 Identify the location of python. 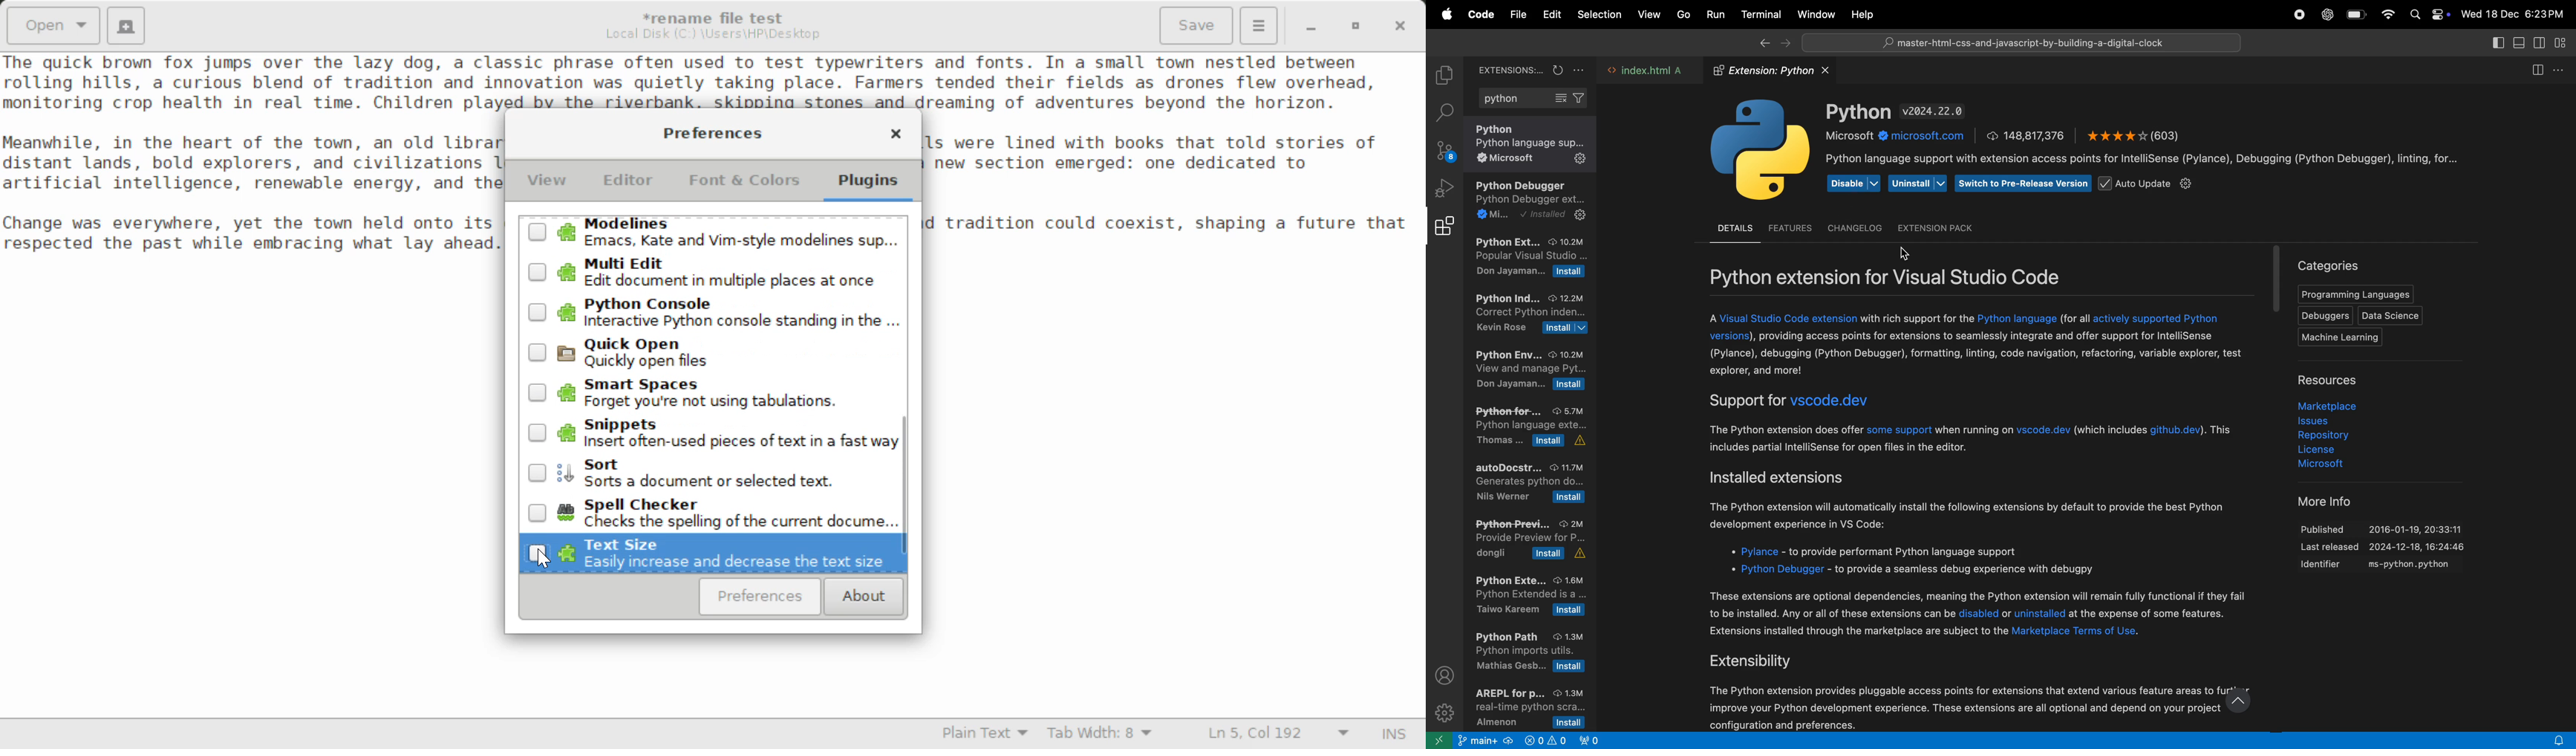
(1760, 152).